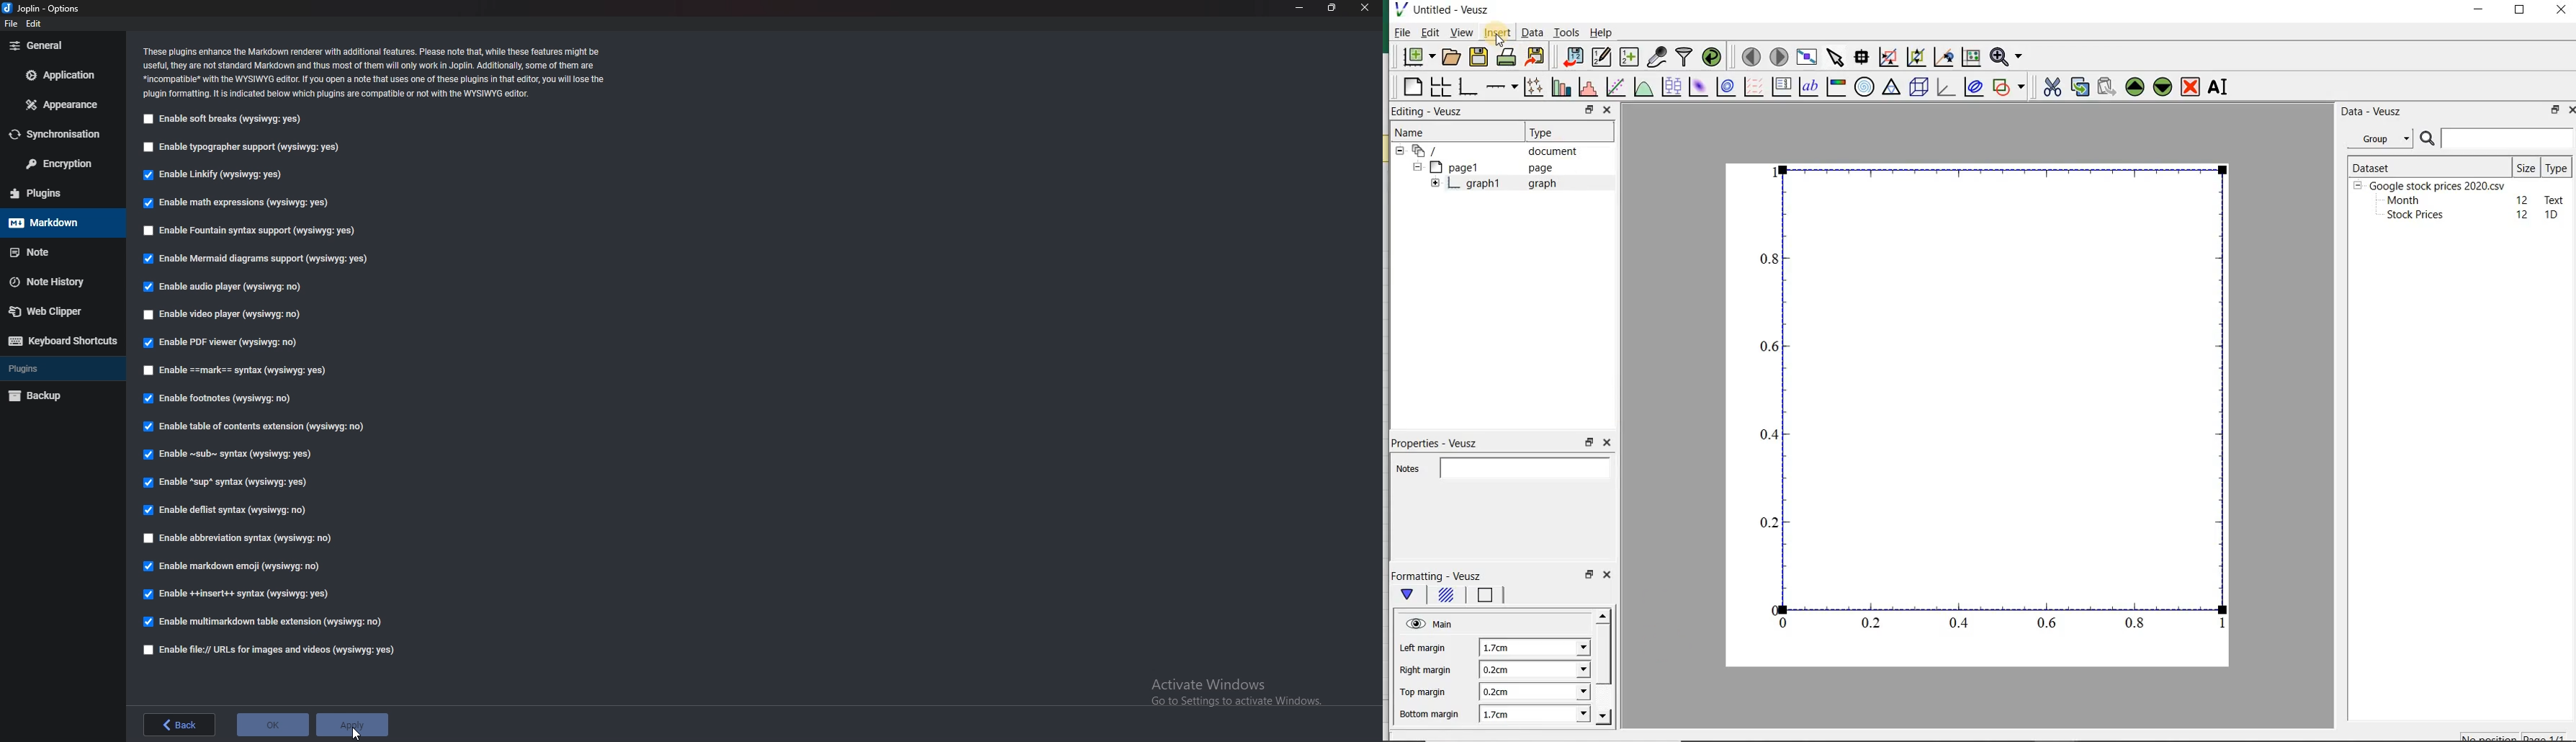 The height and width of the screenshot is (756, 2576). What do you see at coordinates (1212, 682) in the screenshot?
I see `Activate Windows` at bounding box center [1212, 682].